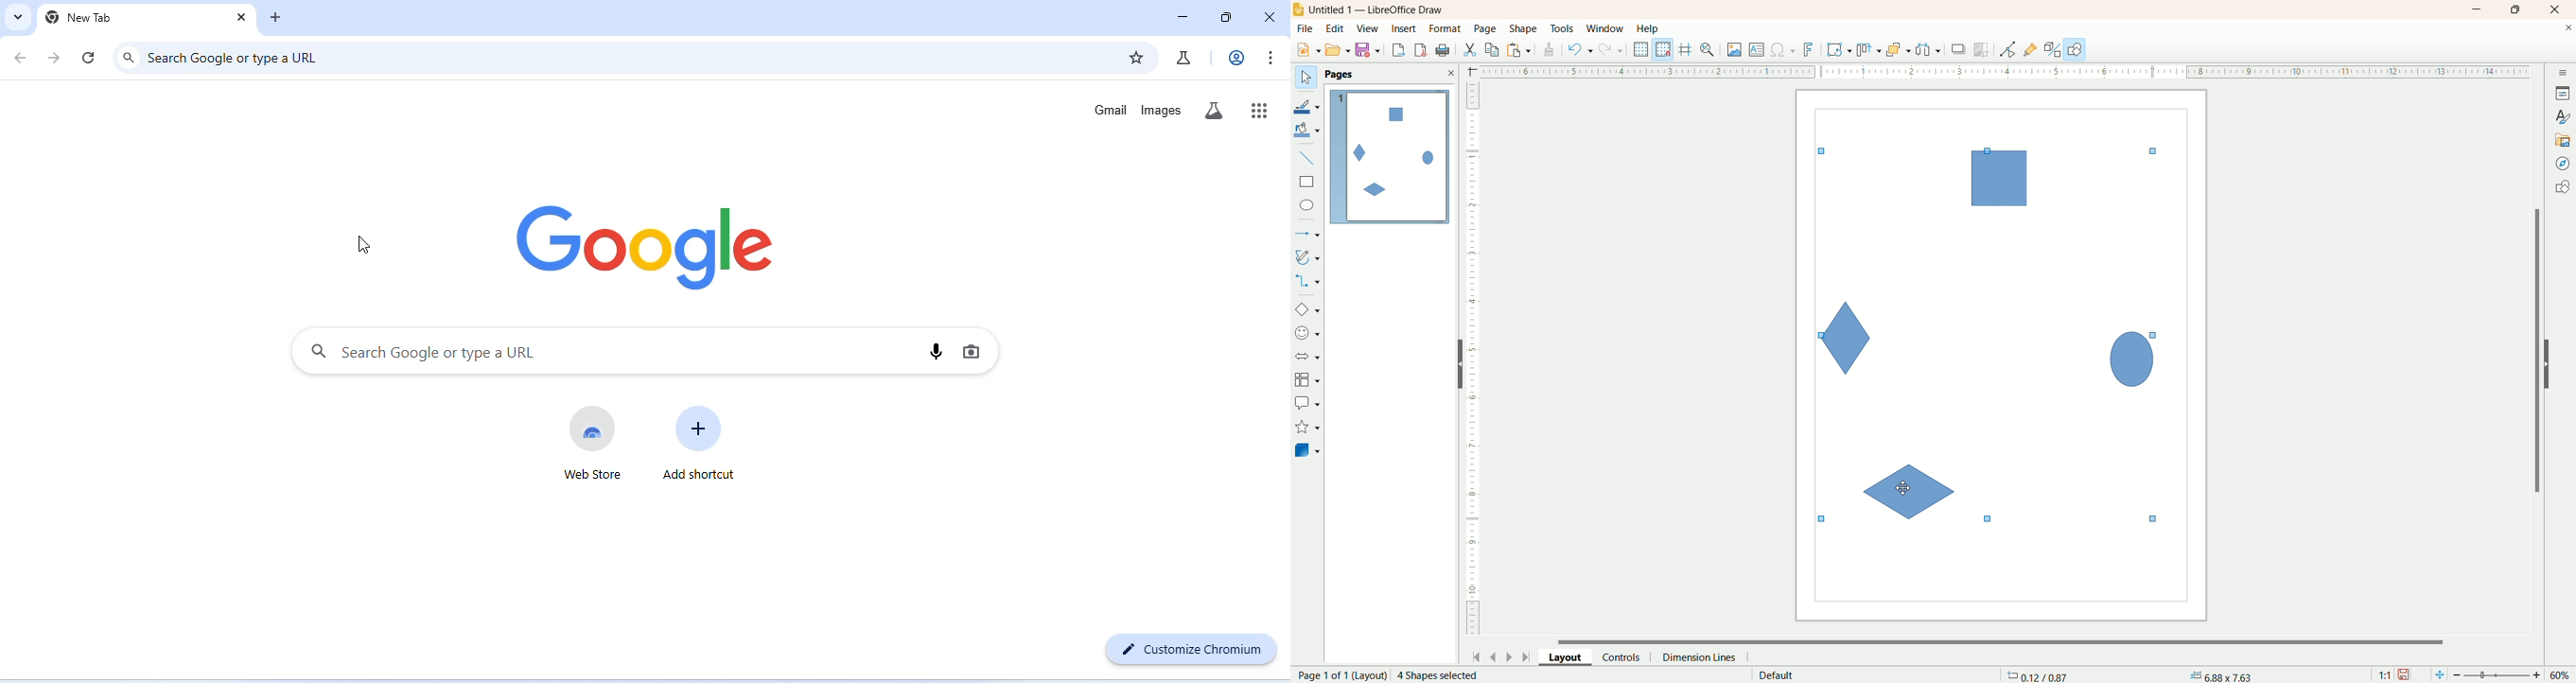 The width and height of the screenshot is (2576, 700). What do you see at coordinates (1338, 50) in the screenshot?
I see `open` at bounding box center [1338, 50].